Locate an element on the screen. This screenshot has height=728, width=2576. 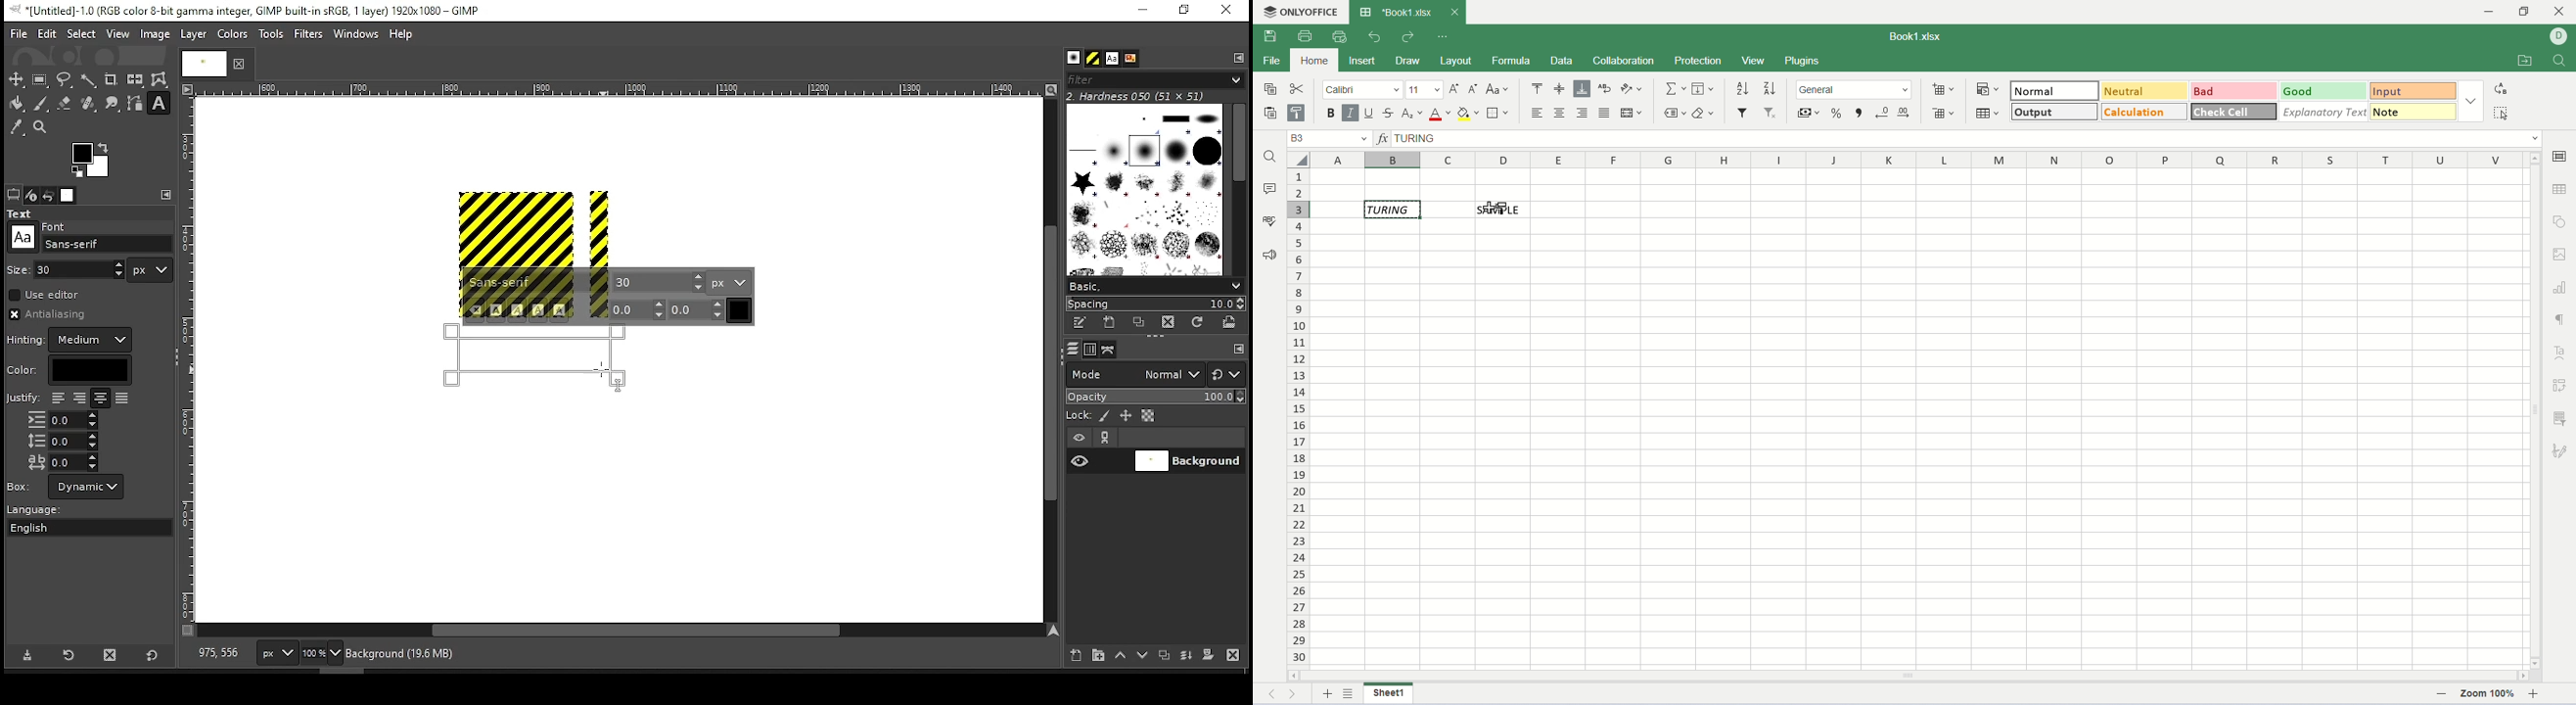
feedback and support is located at coordinates (1270, 258).